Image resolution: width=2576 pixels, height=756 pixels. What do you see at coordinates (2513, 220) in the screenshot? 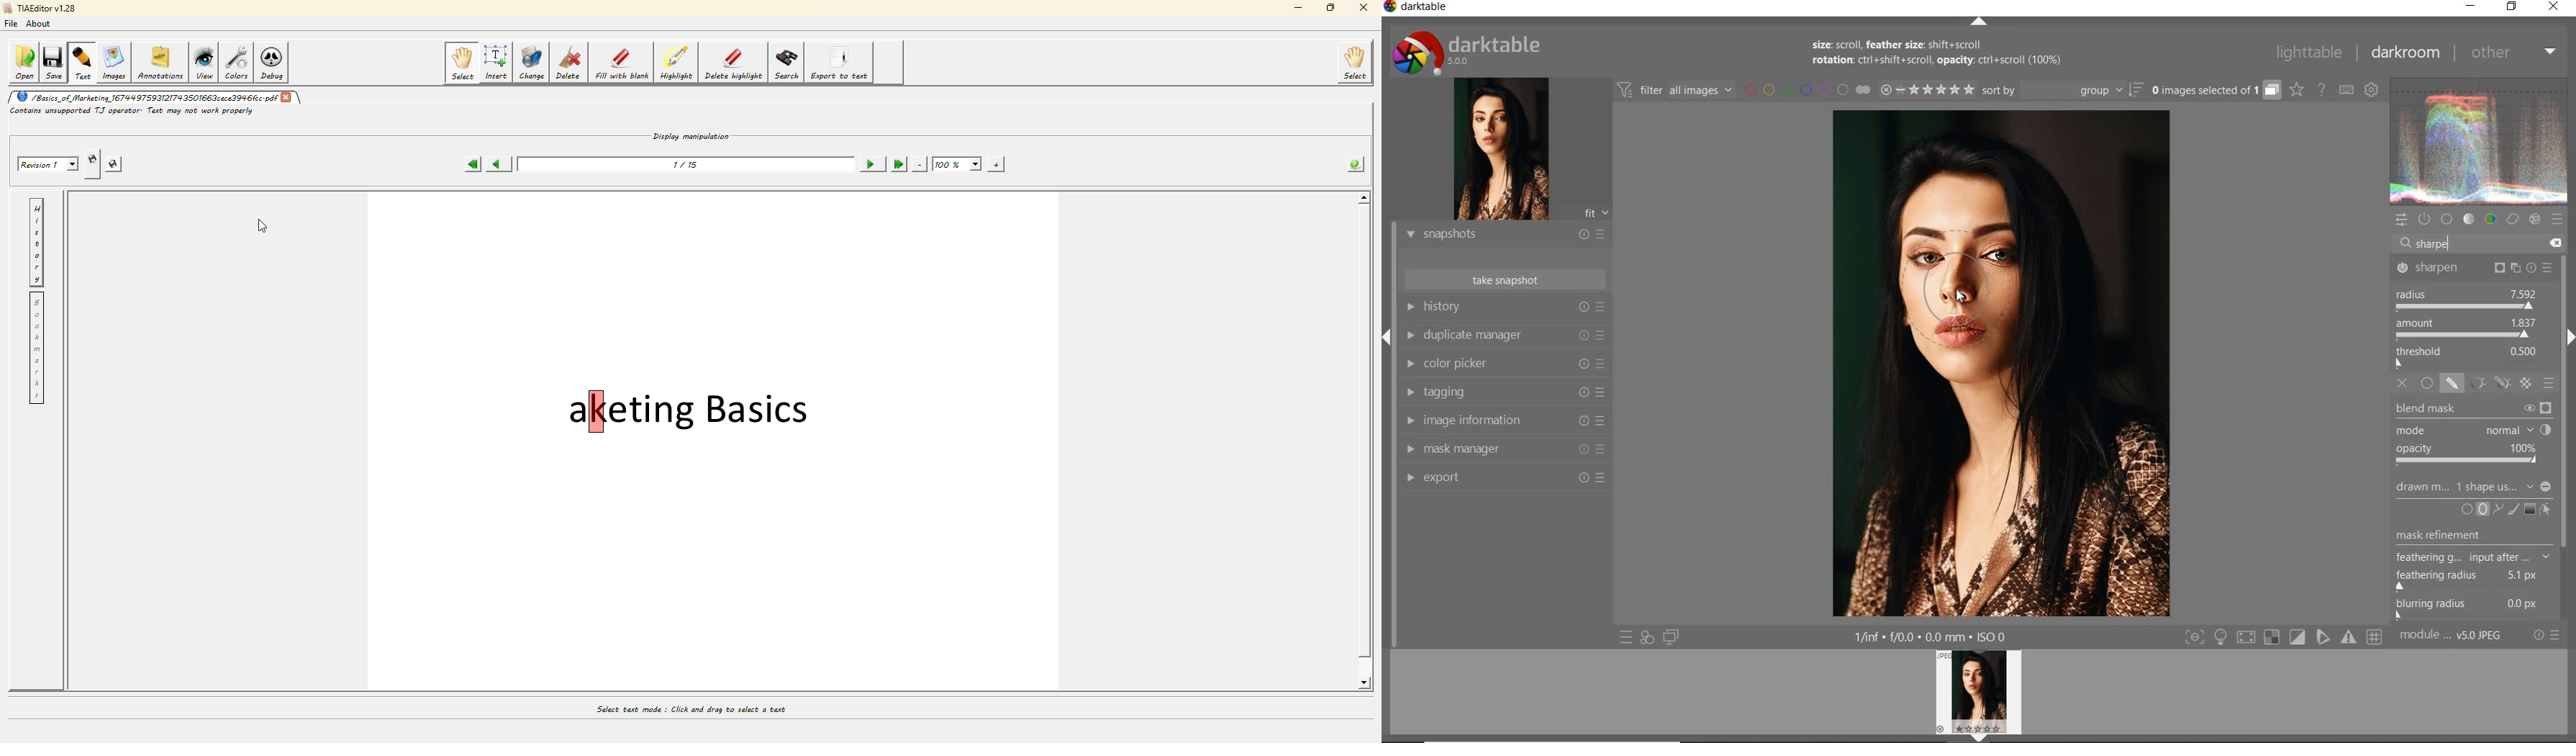
I see `correct` at bounding box center [2513, 220].